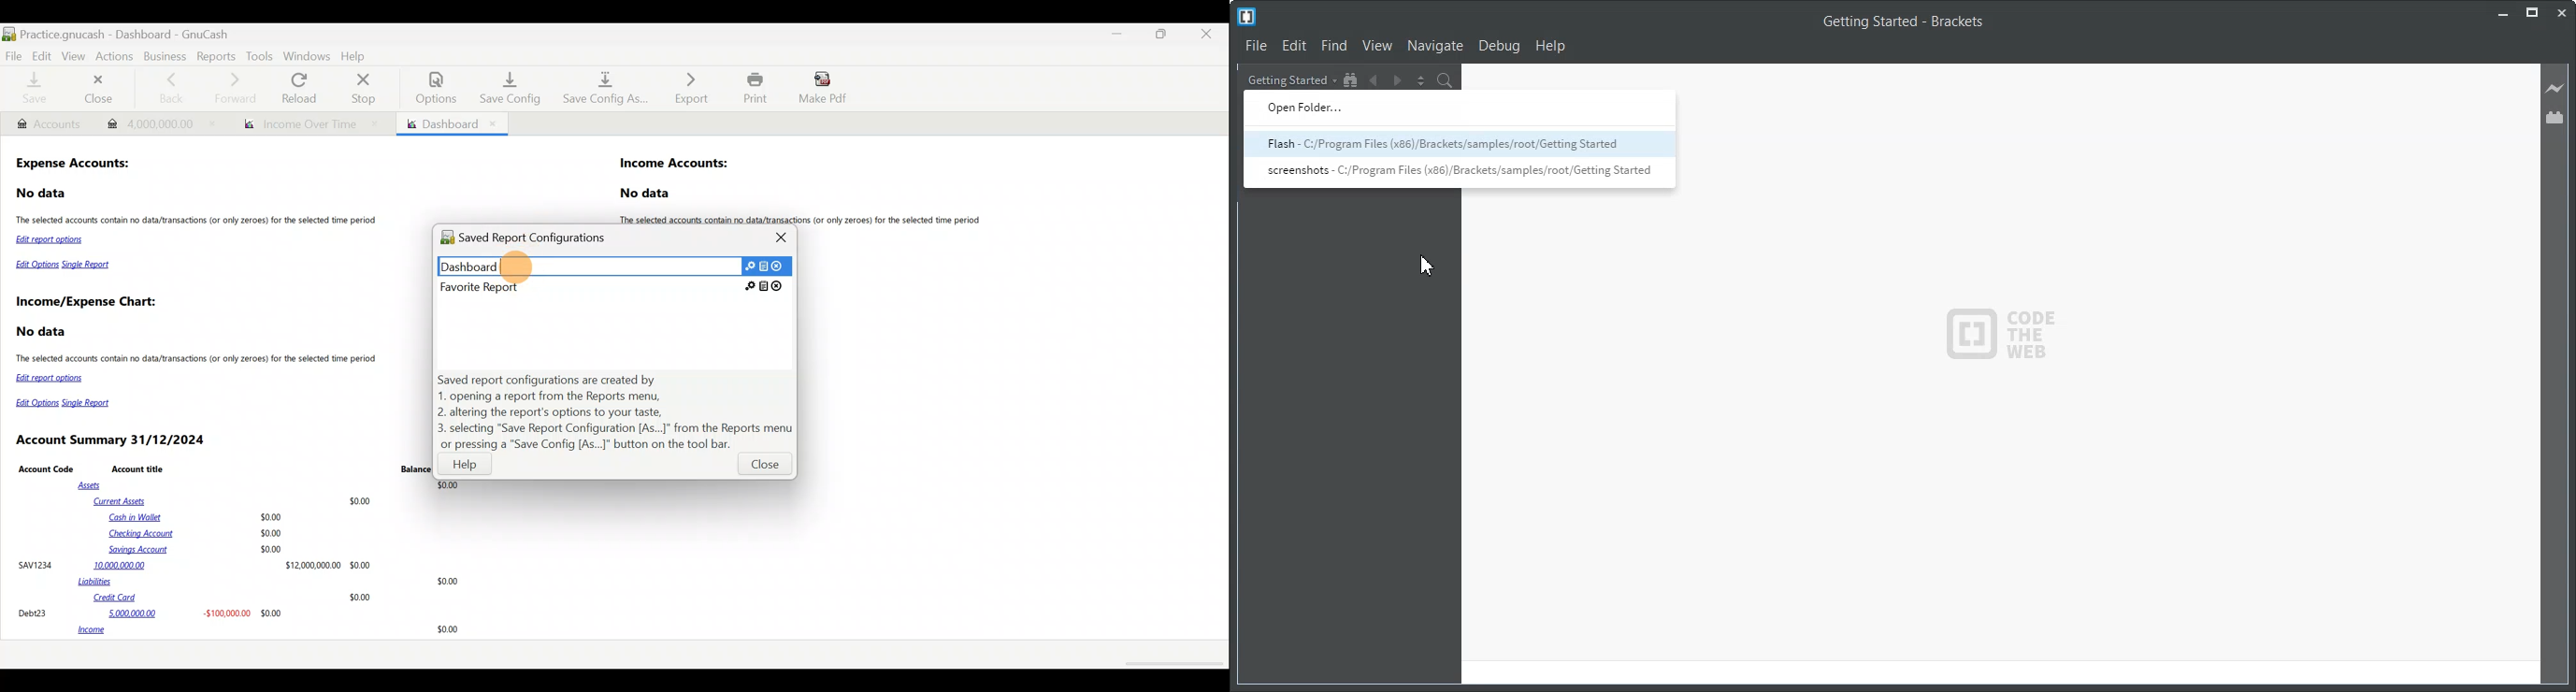 This screenshot has height=700, width=2576. Describe the element at coordinates (215, 55) in the screenshot. I see `Reports` at that location.